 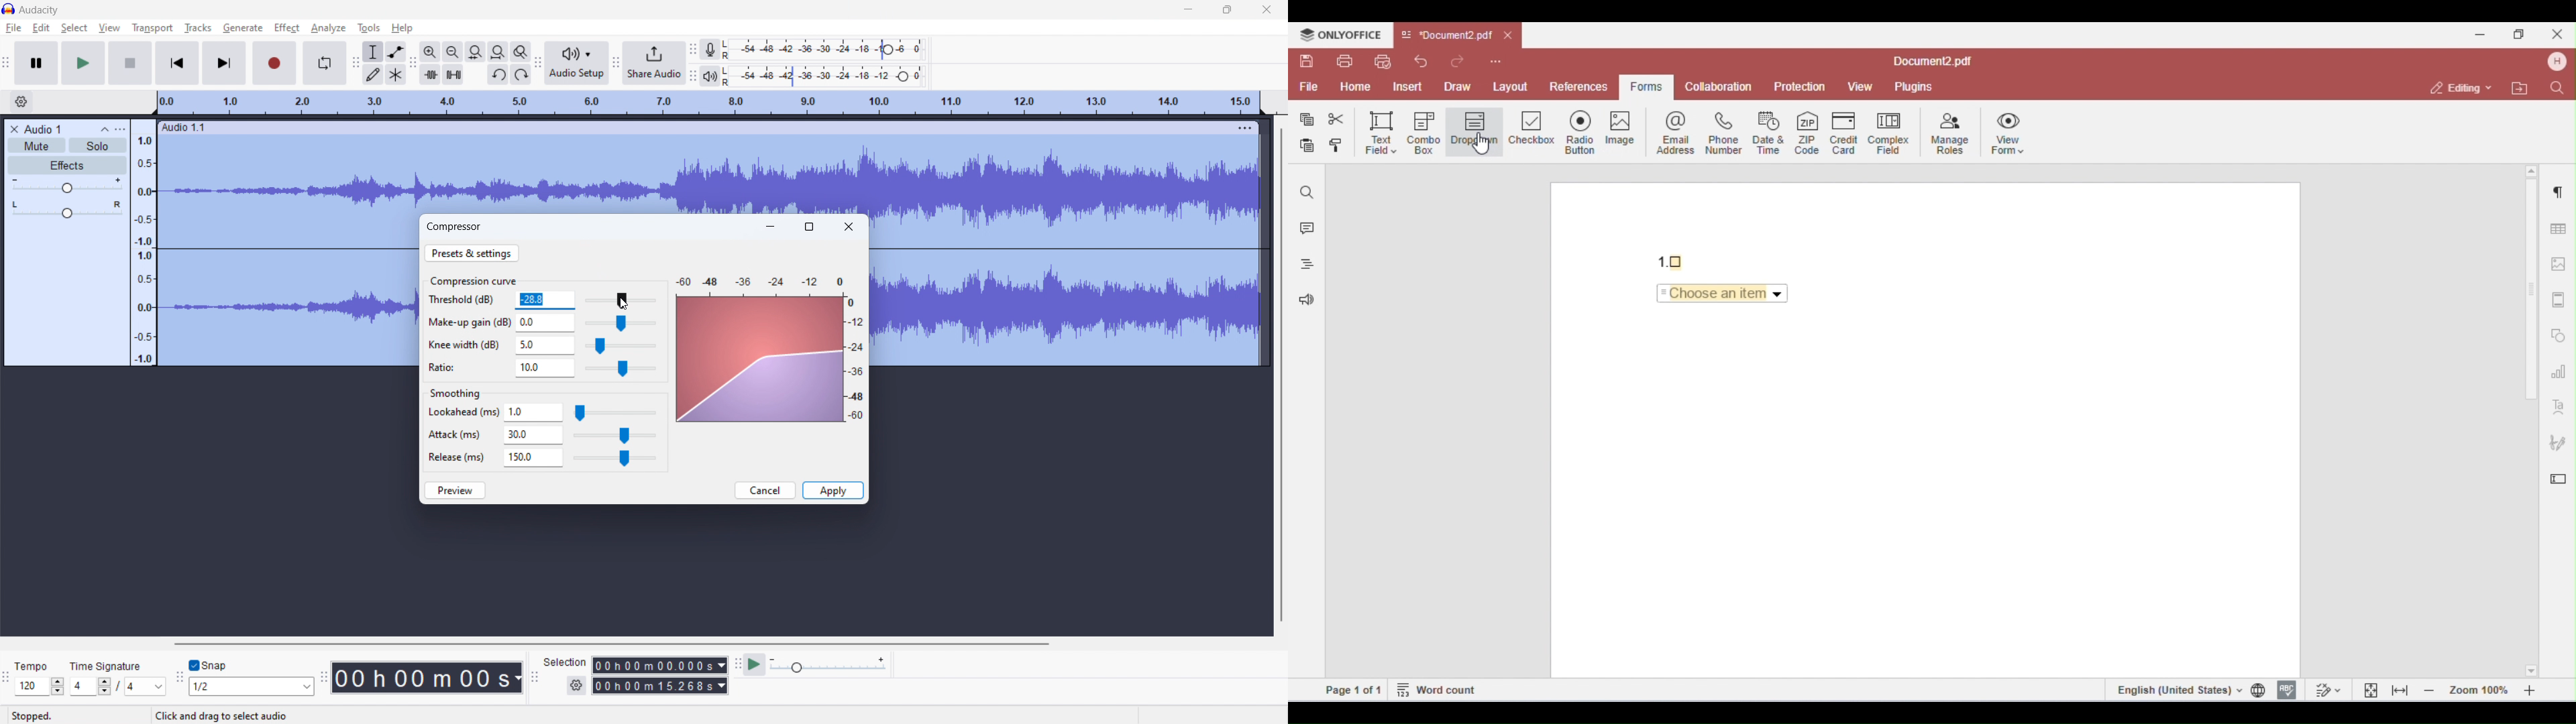 I want to click on fit project to width, so click(x=498, y=52).